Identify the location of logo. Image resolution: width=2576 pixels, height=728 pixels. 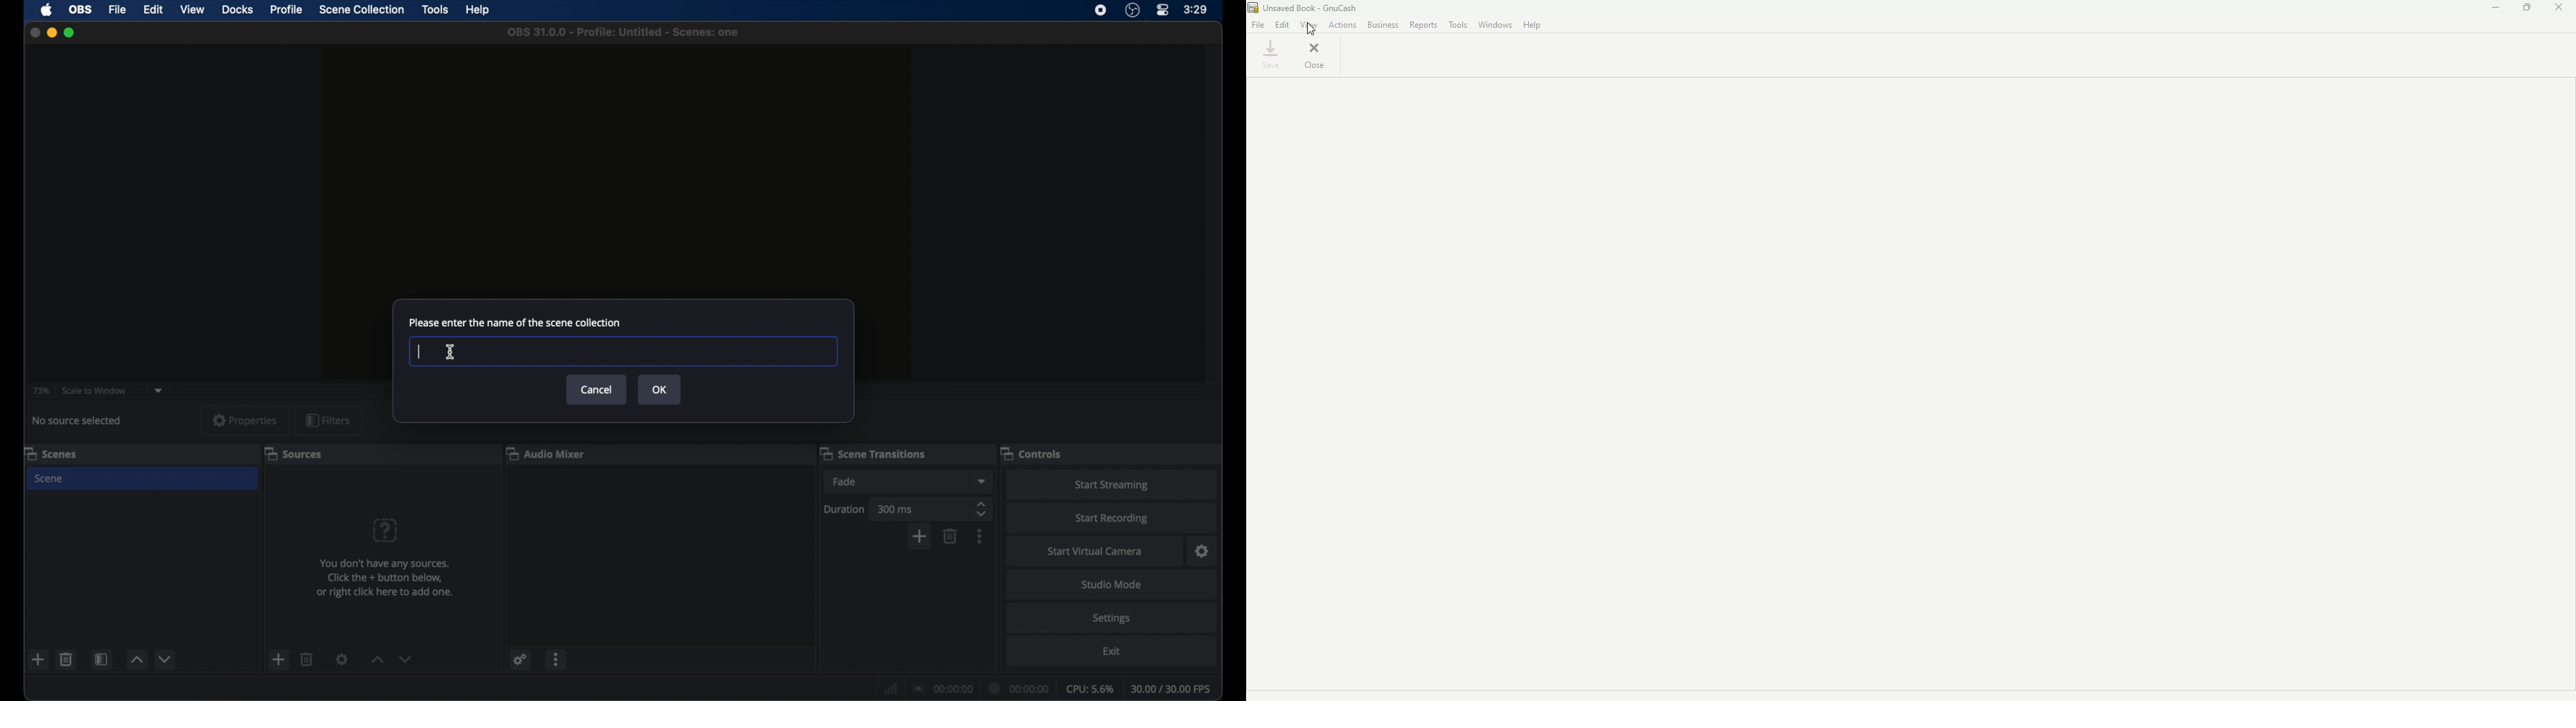
(1254, 8).